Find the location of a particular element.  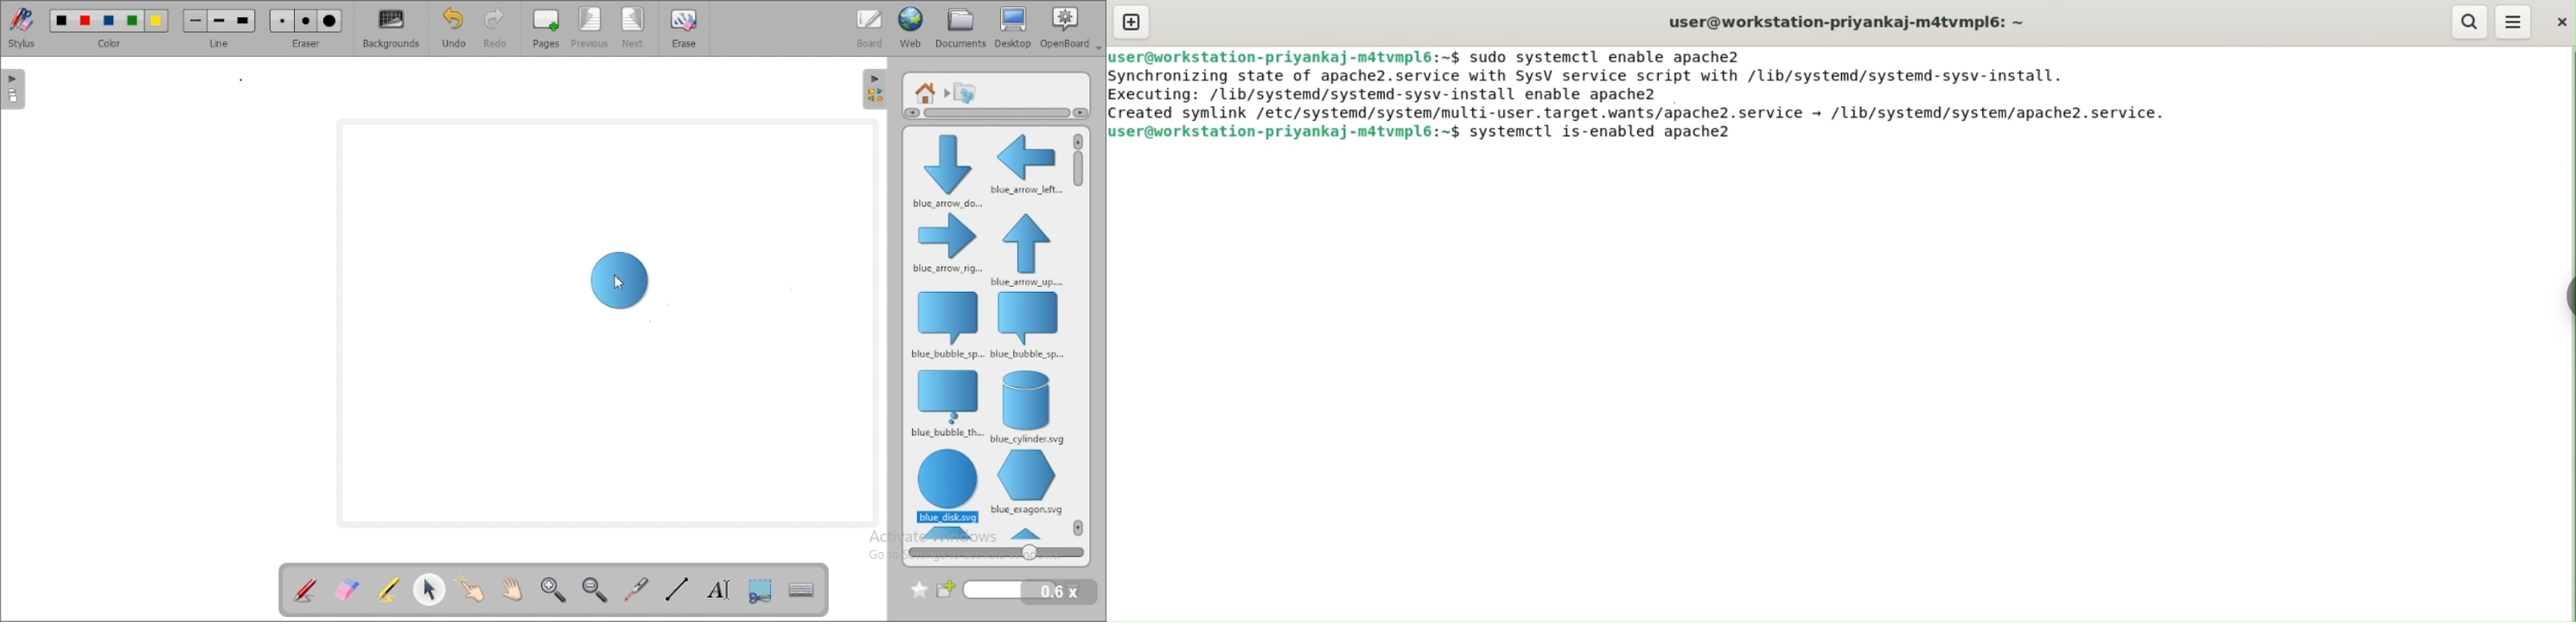

blue arrow left is located at coordinates (1026, 163).